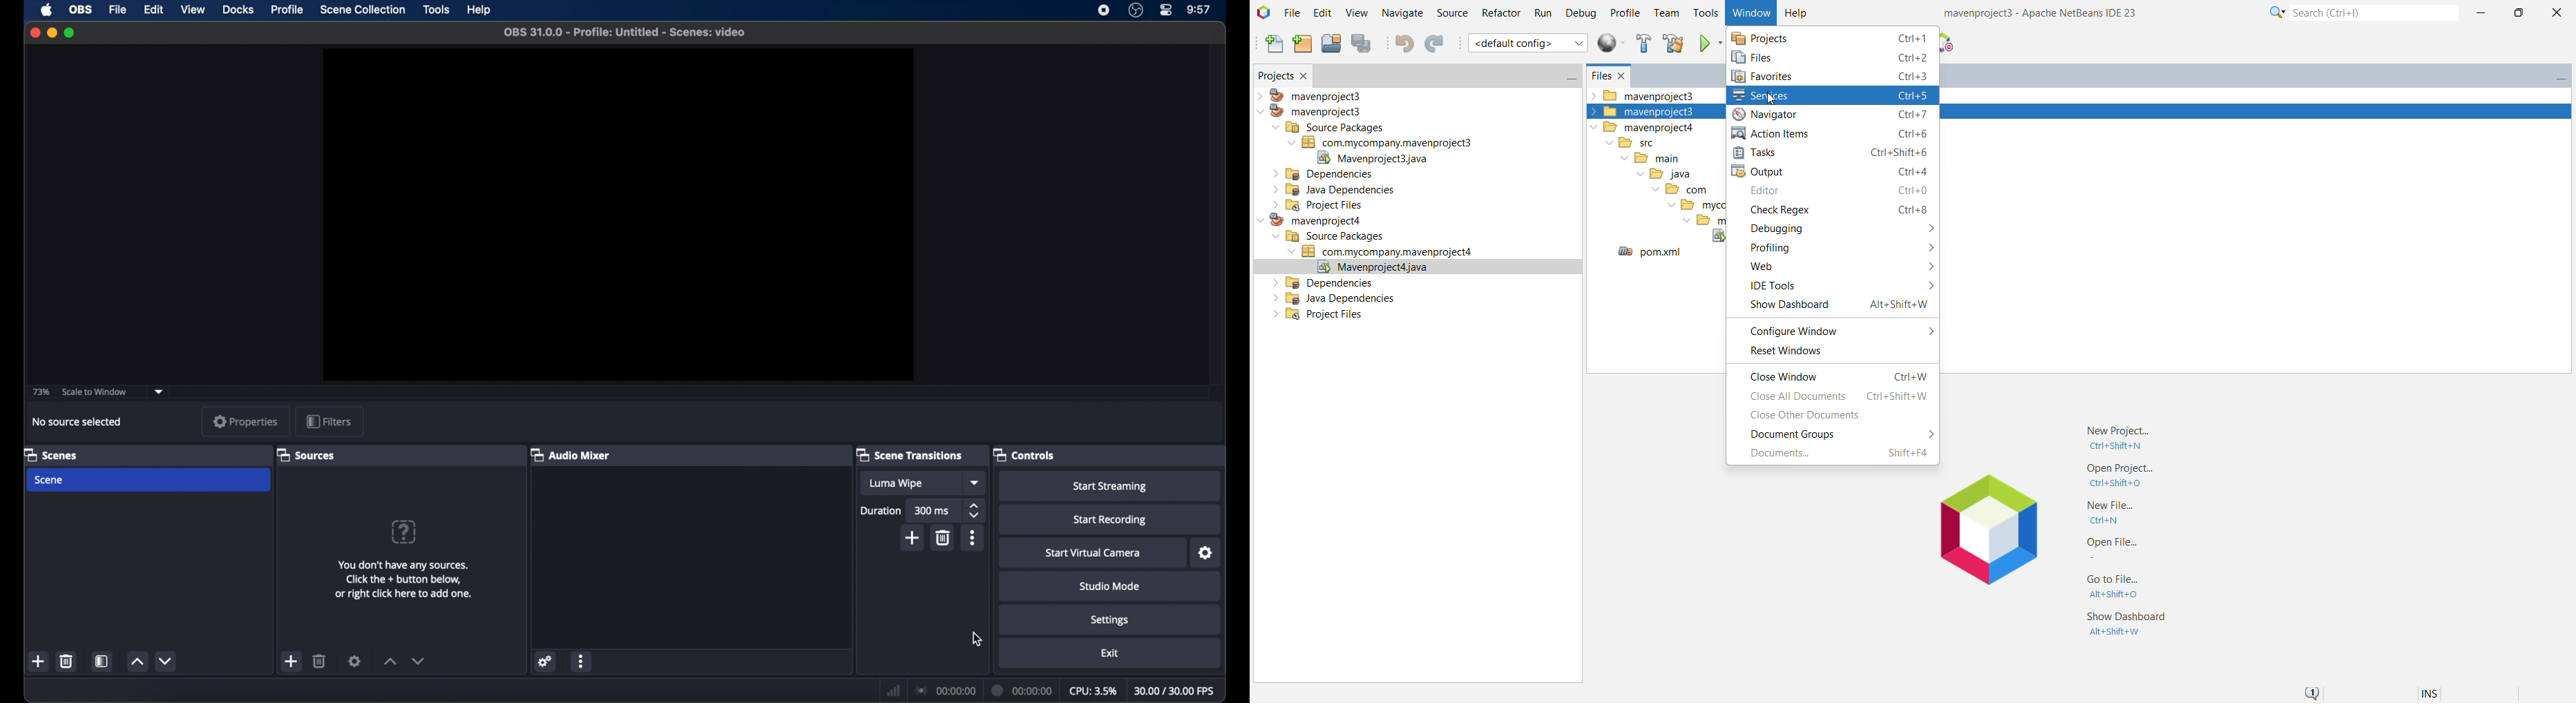 This screenshot has height=728, width=2576. Describe the element at coordinates (882, 510) in the screenshot. I see `duration` at that location.